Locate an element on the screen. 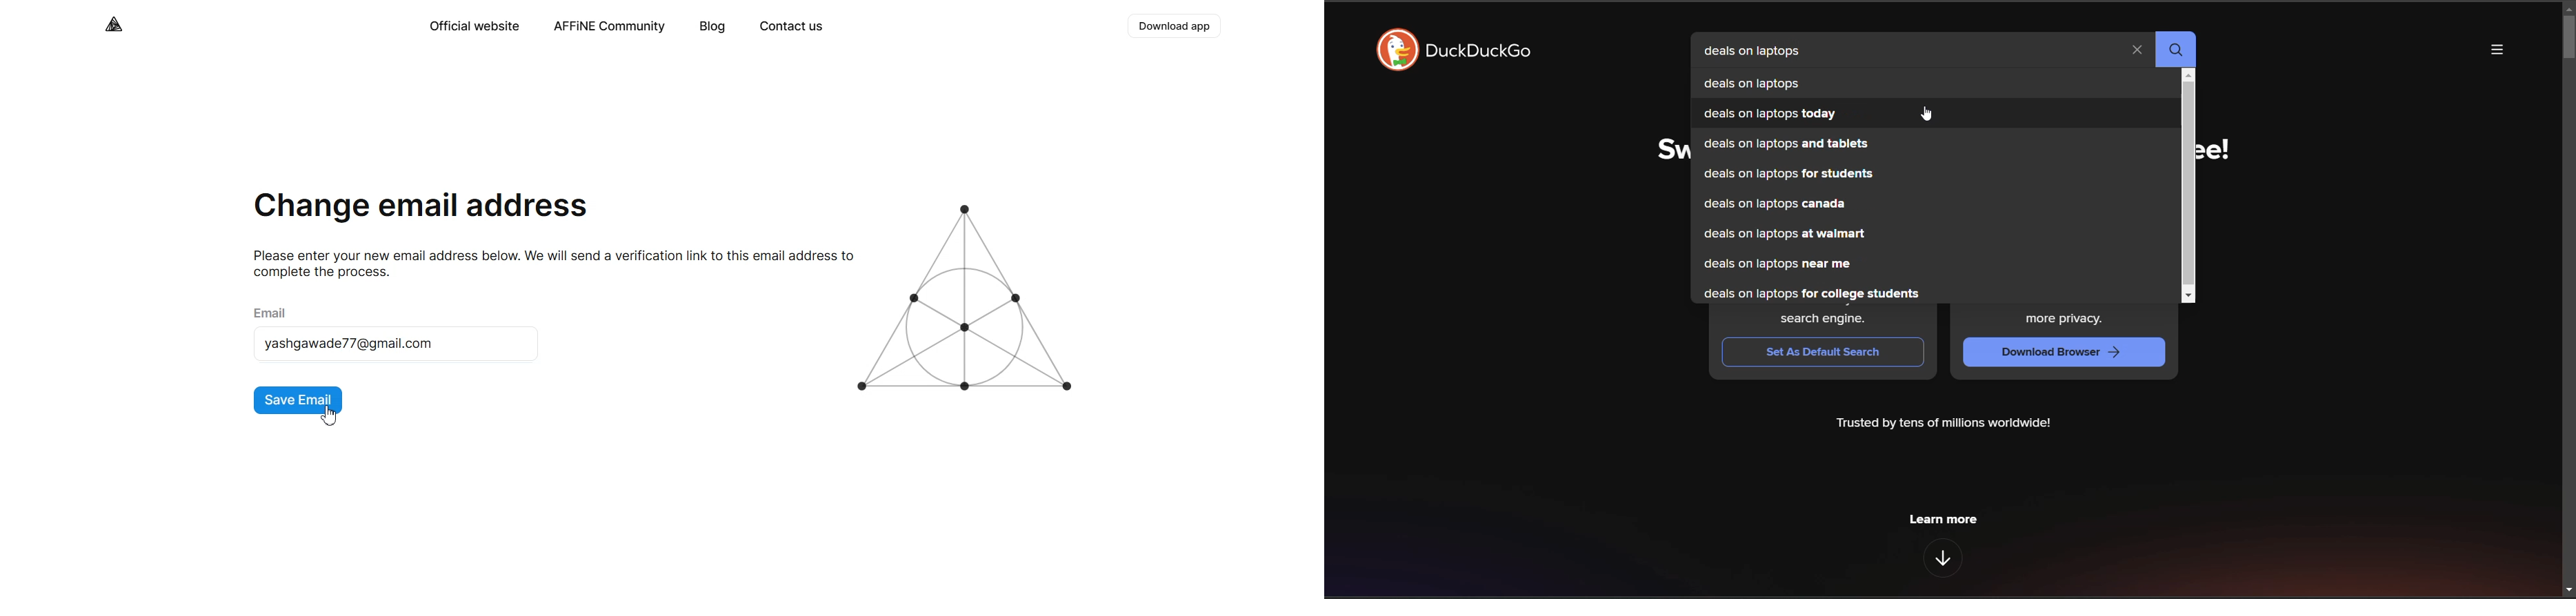 Image resolution: width=2576 pixels, height=616 pixels. Logo is located at coordinates (115, 24).